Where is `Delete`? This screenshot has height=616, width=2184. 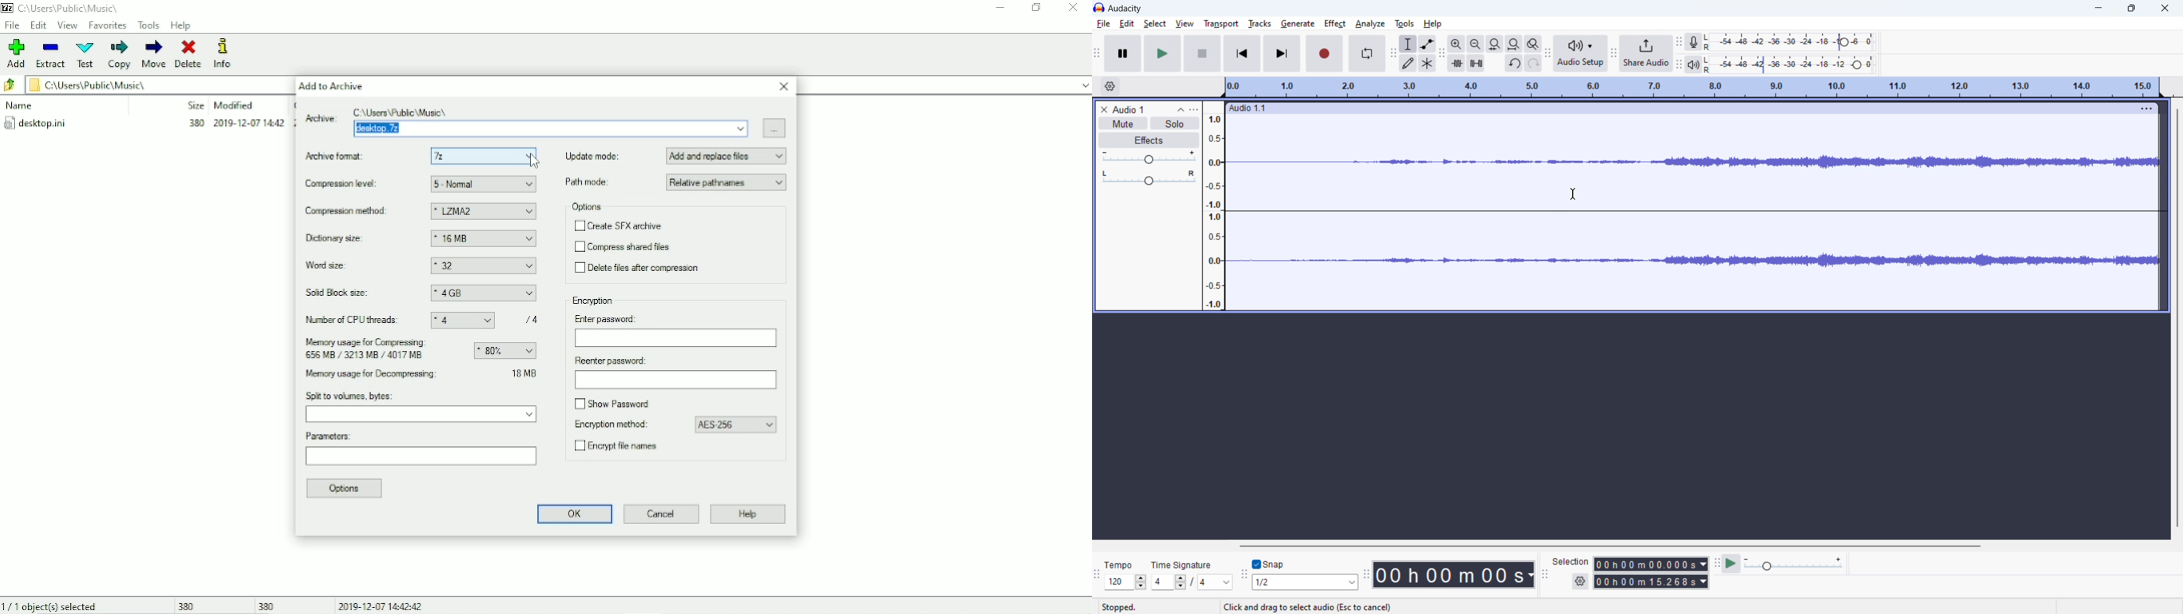
Delete is located at coordinates (189, 54).